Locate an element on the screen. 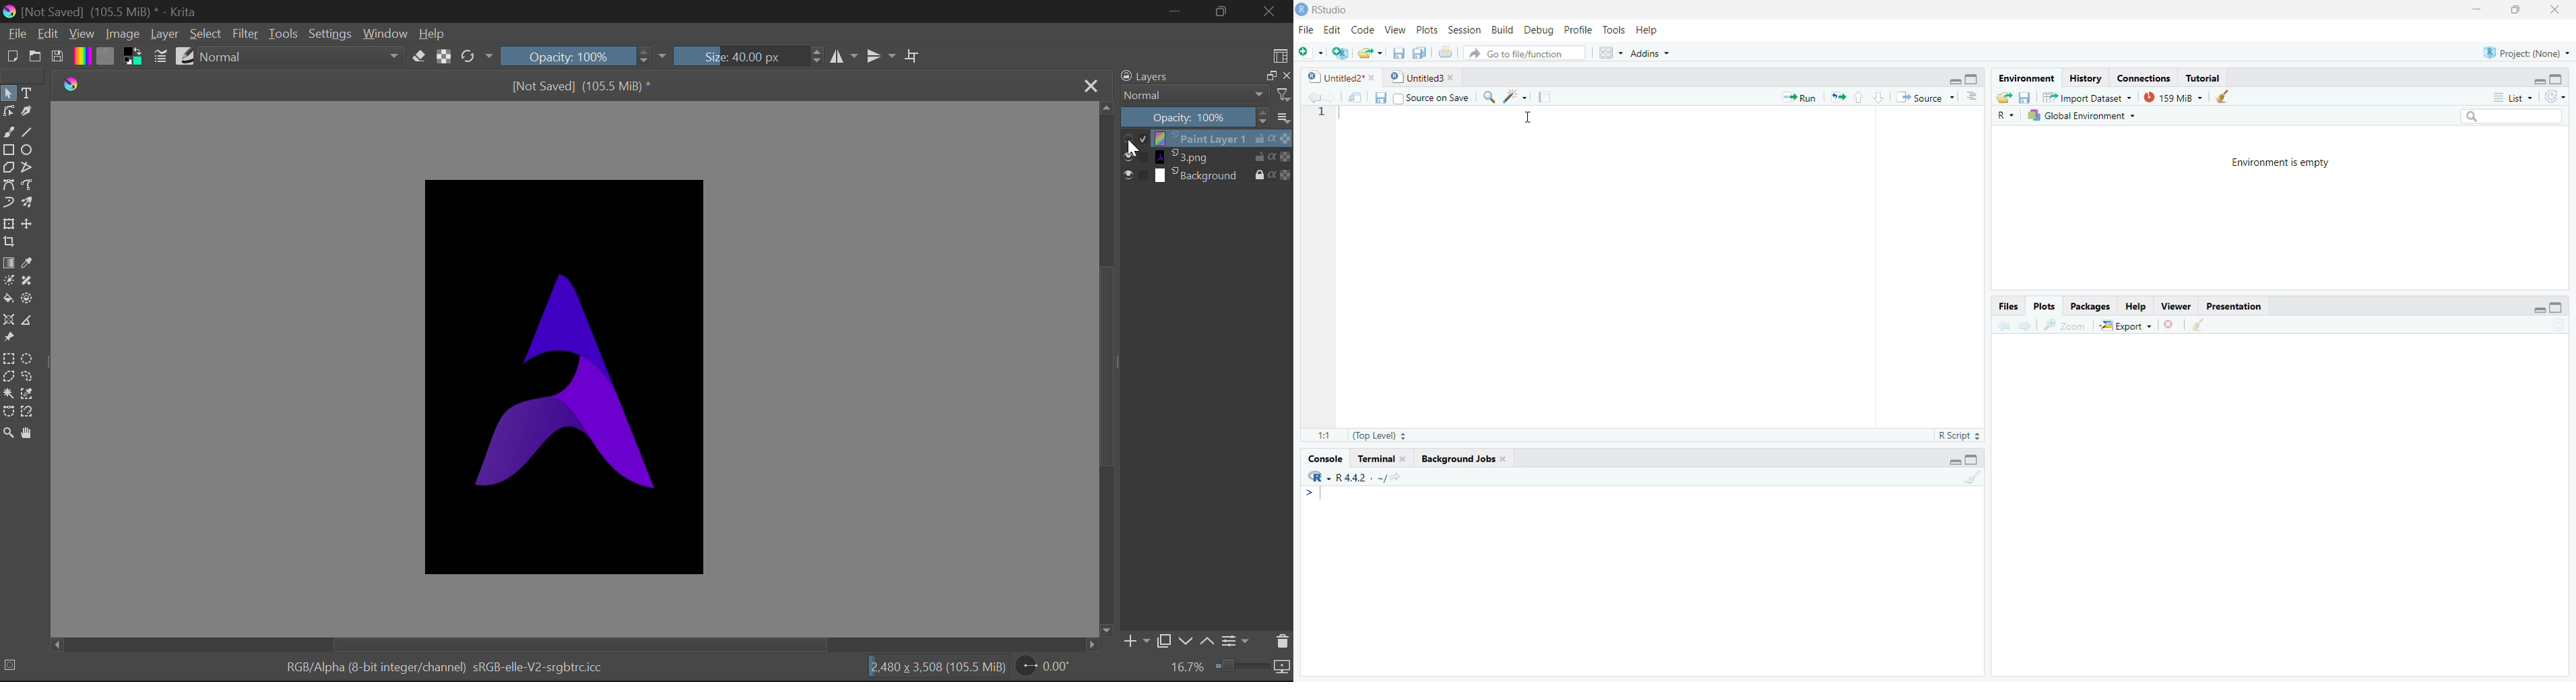 The width and height of the screenshot is (2576, 700). Cursor is located at coordinates (1527, 118).